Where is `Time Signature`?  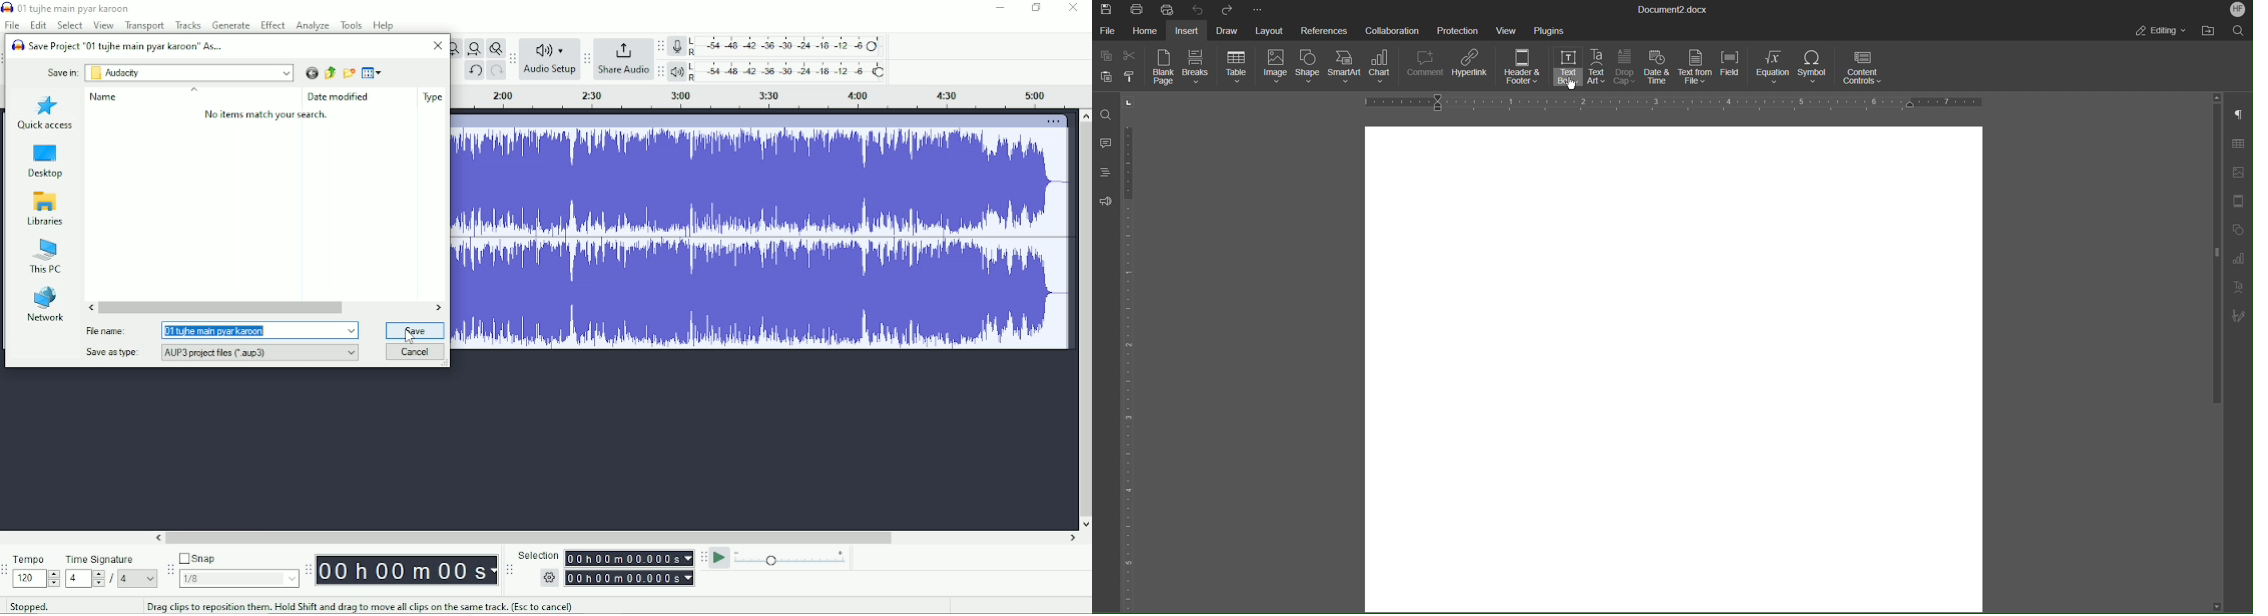
Time Signature is located at coordinates (110, 570).